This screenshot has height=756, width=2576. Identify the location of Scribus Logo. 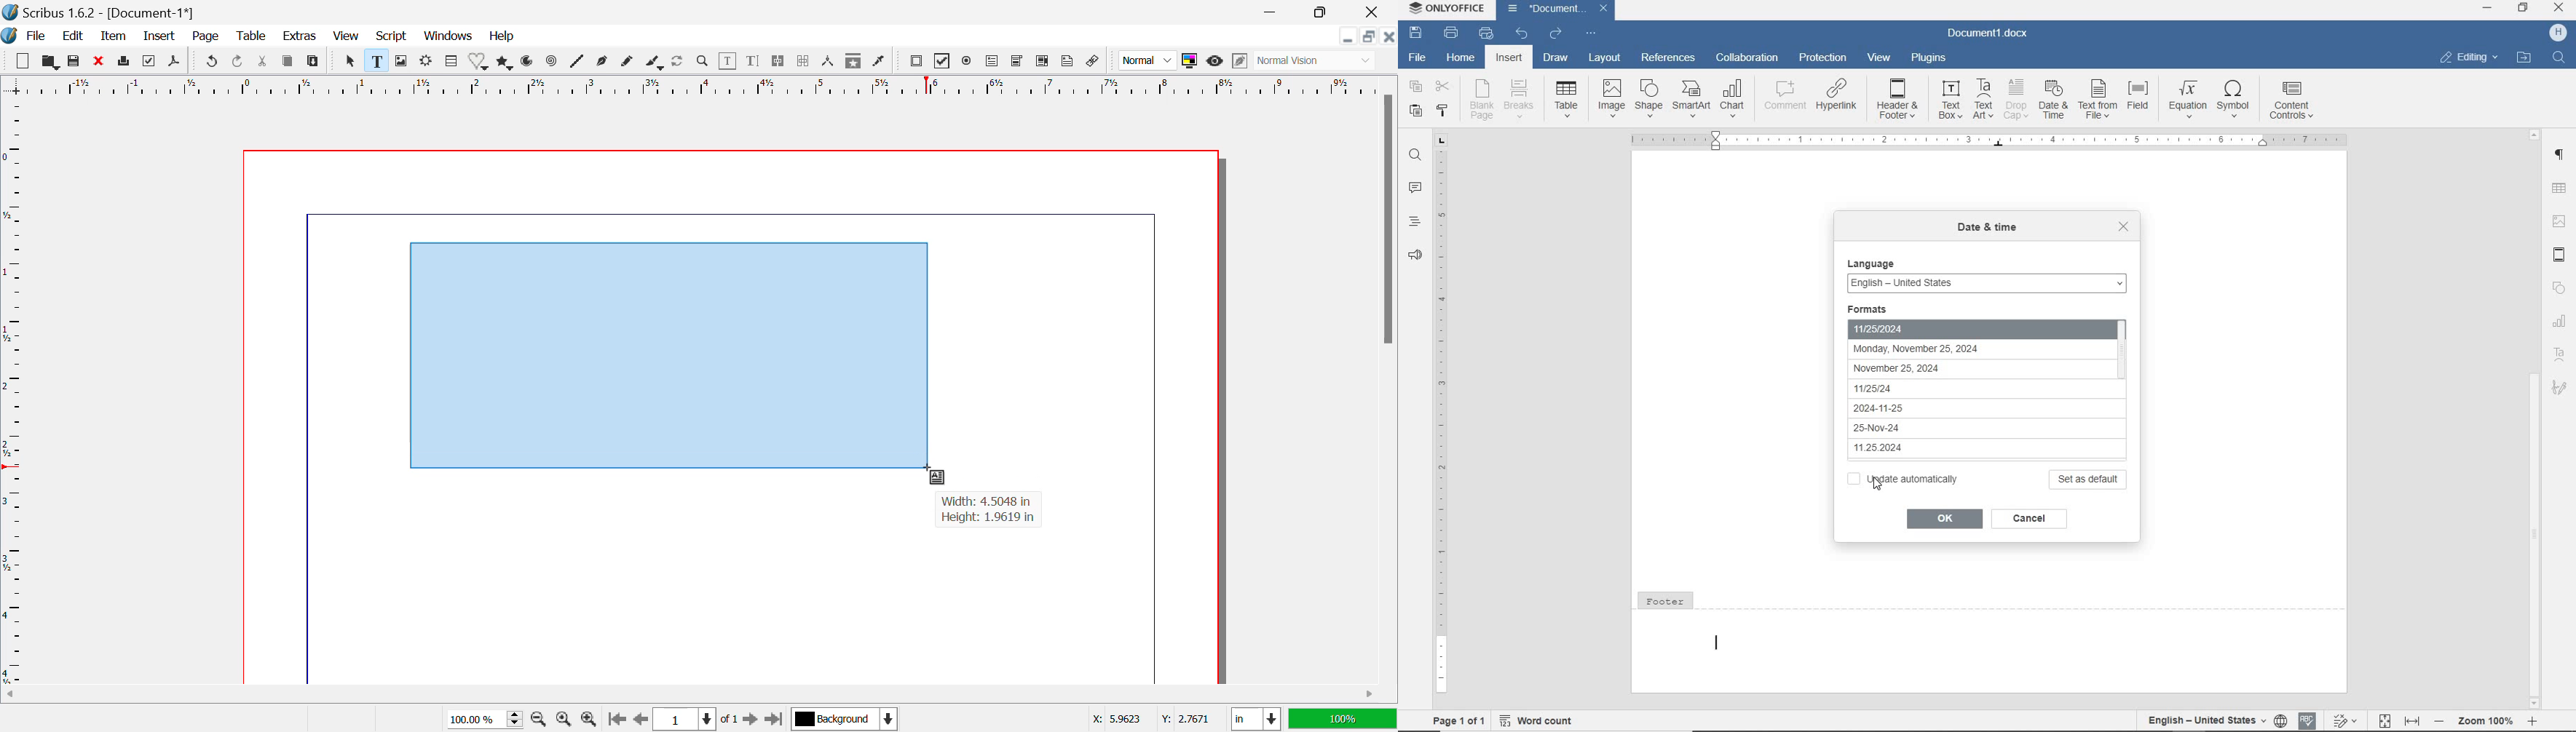
(10, 36).